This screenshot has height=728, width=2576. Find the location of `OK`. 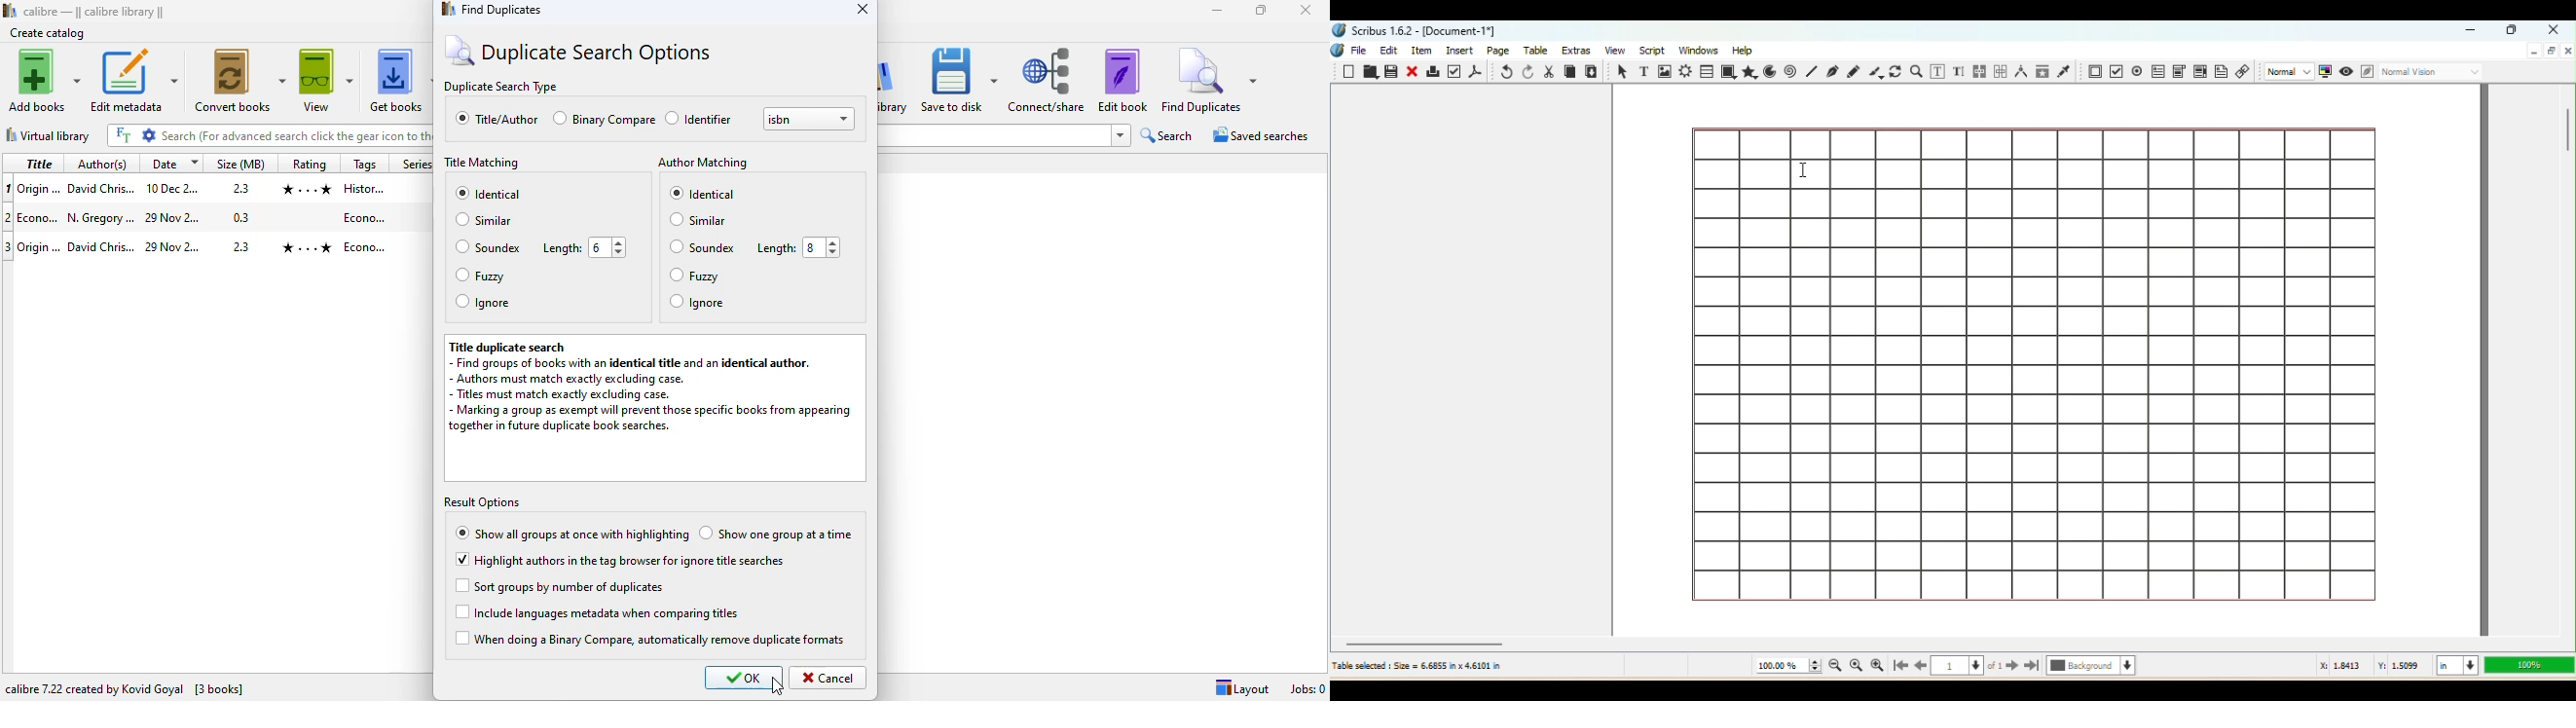

OK is located at coordinates (745, 678).